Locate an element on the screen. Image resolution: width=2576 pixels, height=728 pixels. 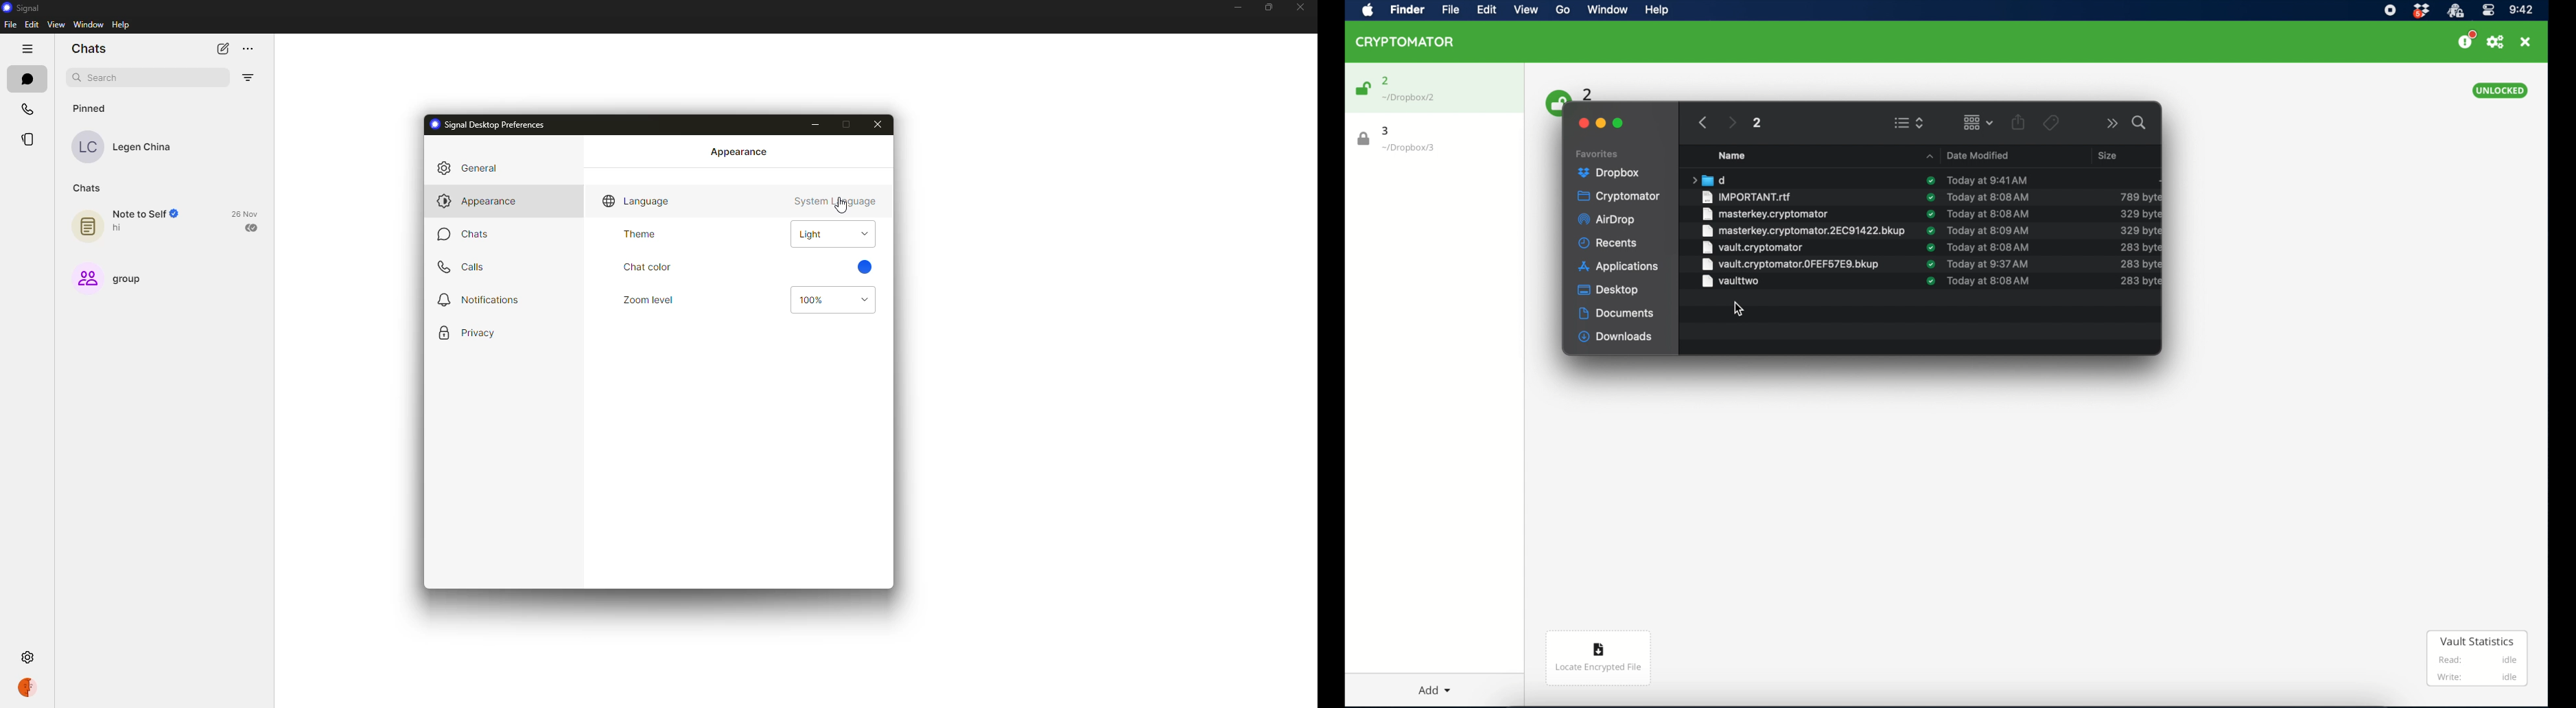
applications is located at coordinates (1618, 267).